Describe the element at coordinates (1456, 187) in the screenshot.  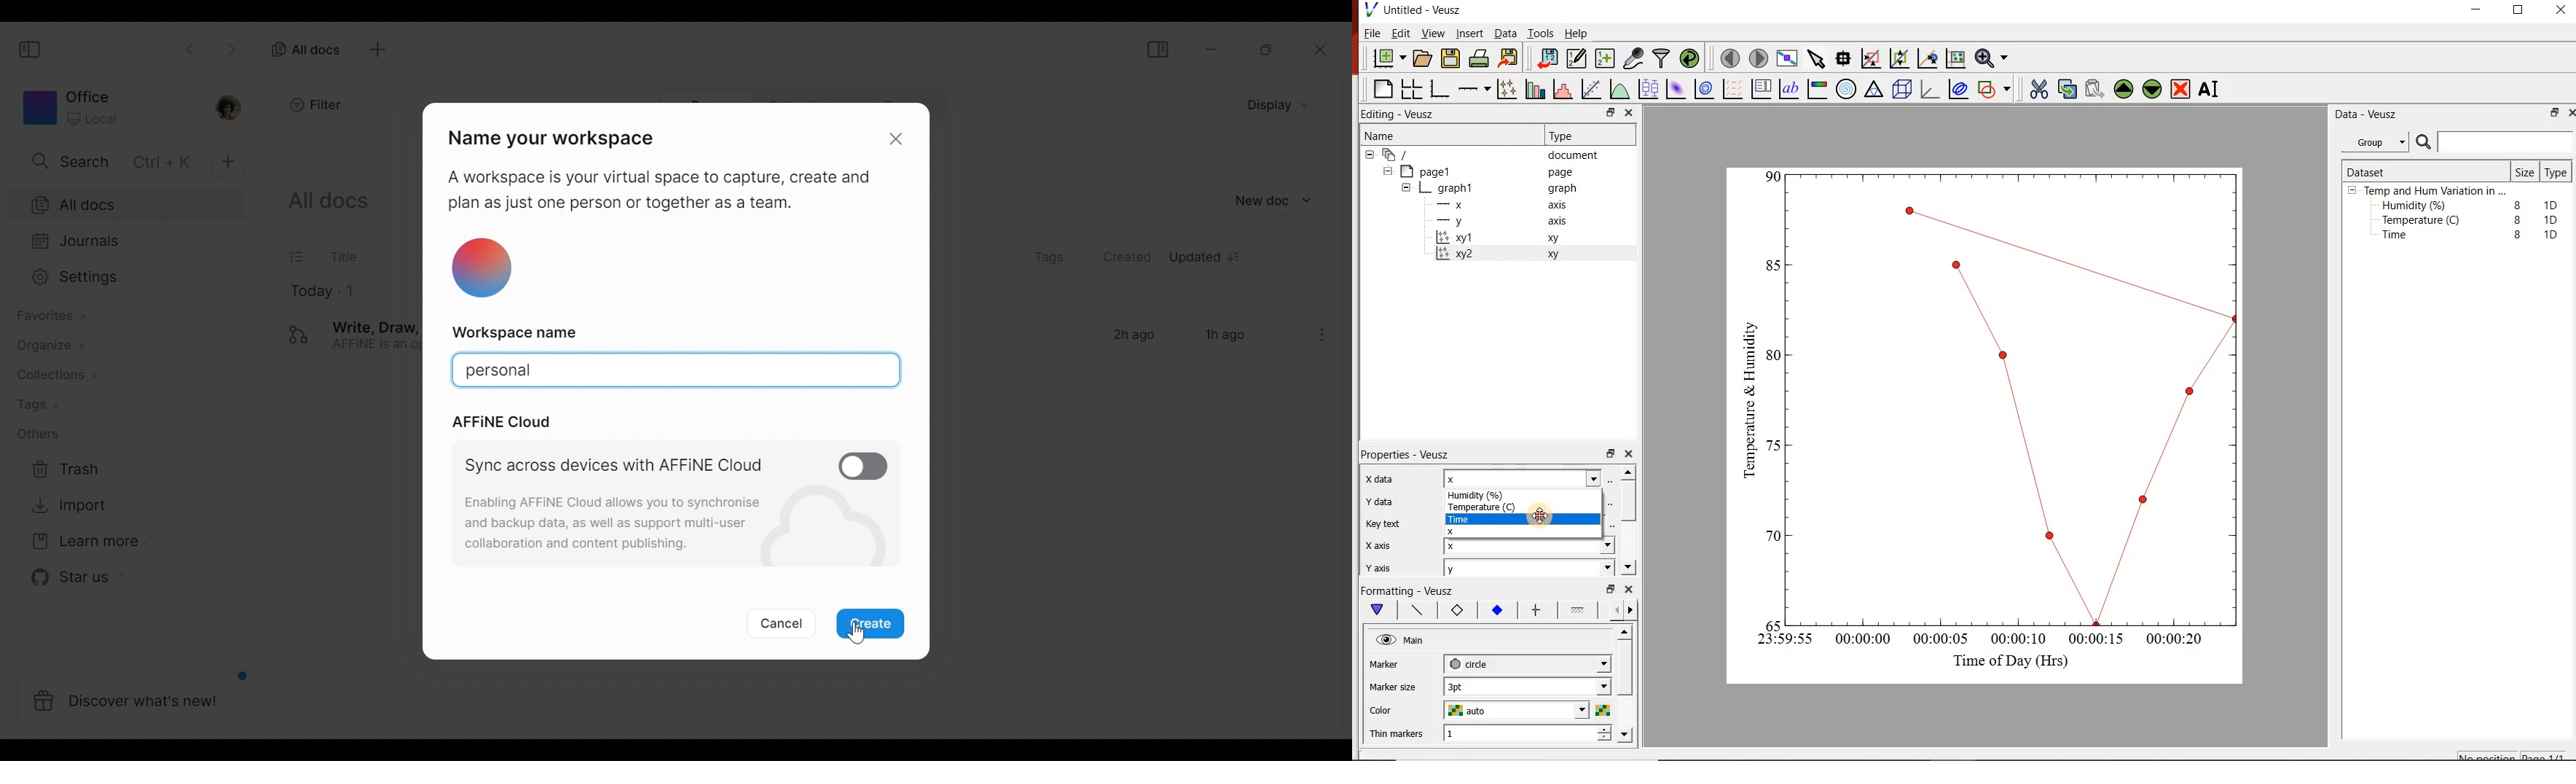
I see `graph` at that location.